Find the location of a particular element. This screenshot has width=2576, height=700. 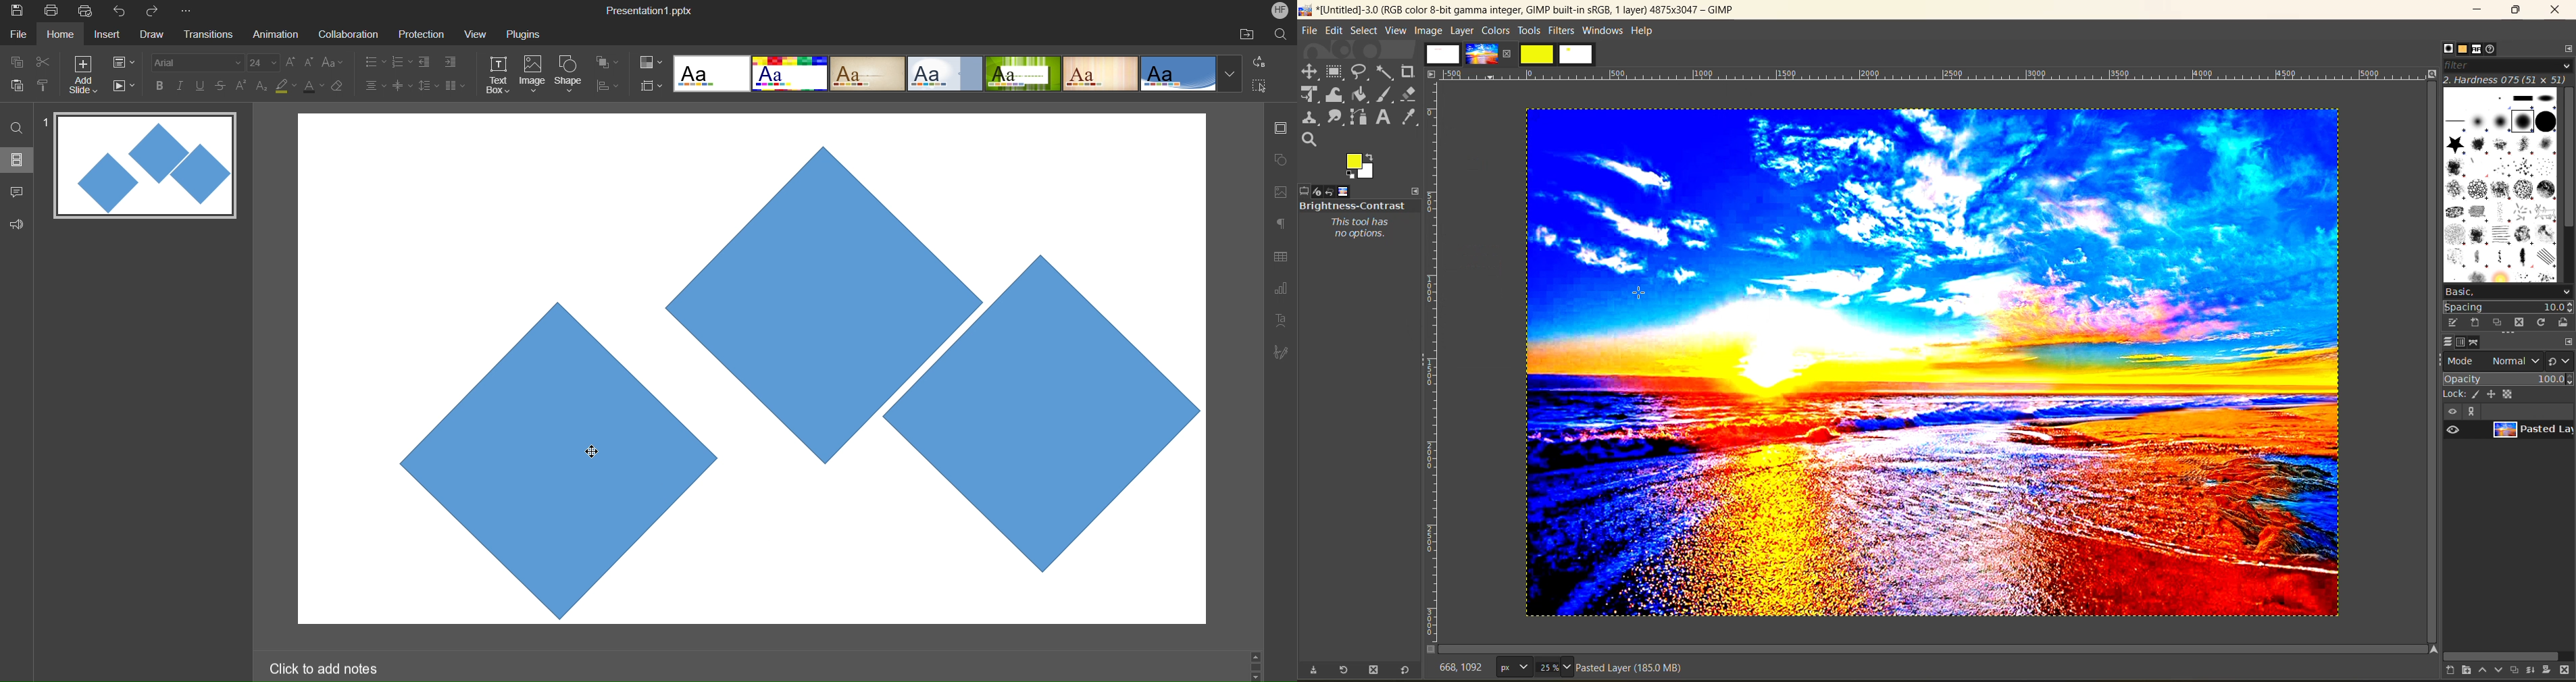

Alignment is located at coordinates (374, 85).